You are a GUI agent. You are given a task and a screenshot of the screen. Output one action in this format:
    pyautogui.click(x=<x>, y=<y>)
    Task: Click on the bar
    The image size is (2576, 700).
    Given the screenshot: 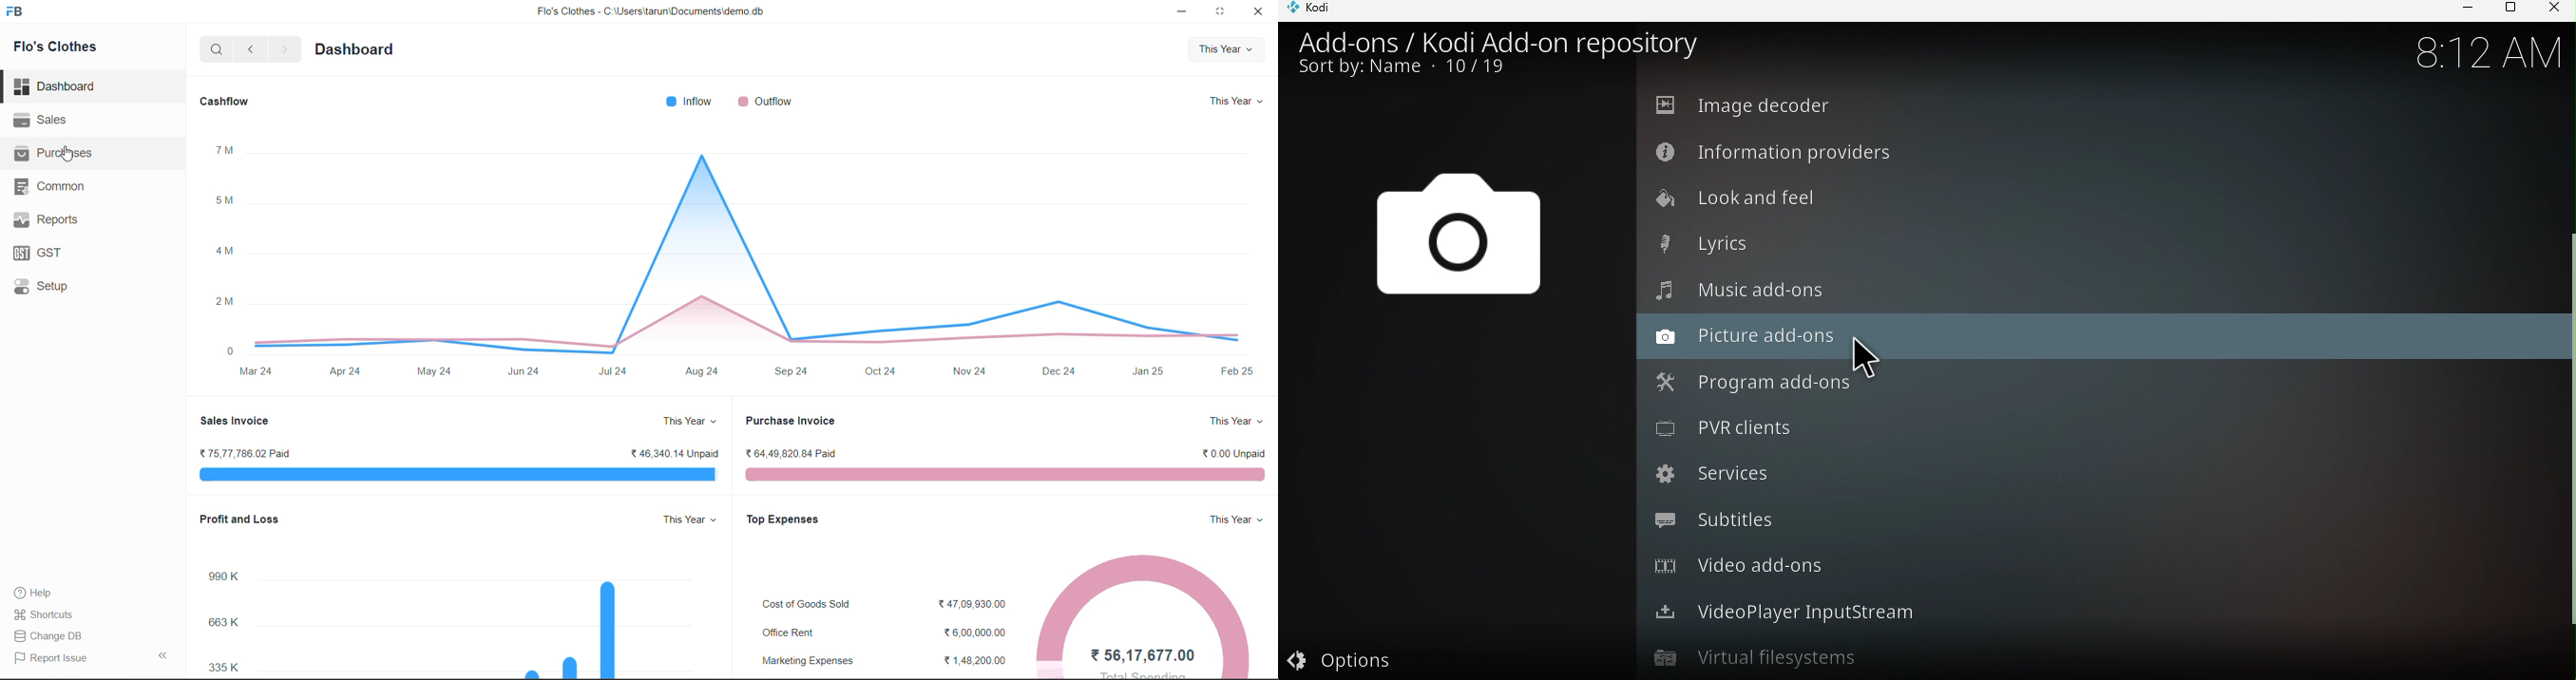 What is the action you would take?
    pyautogui.click(x=1006, y=472)
    